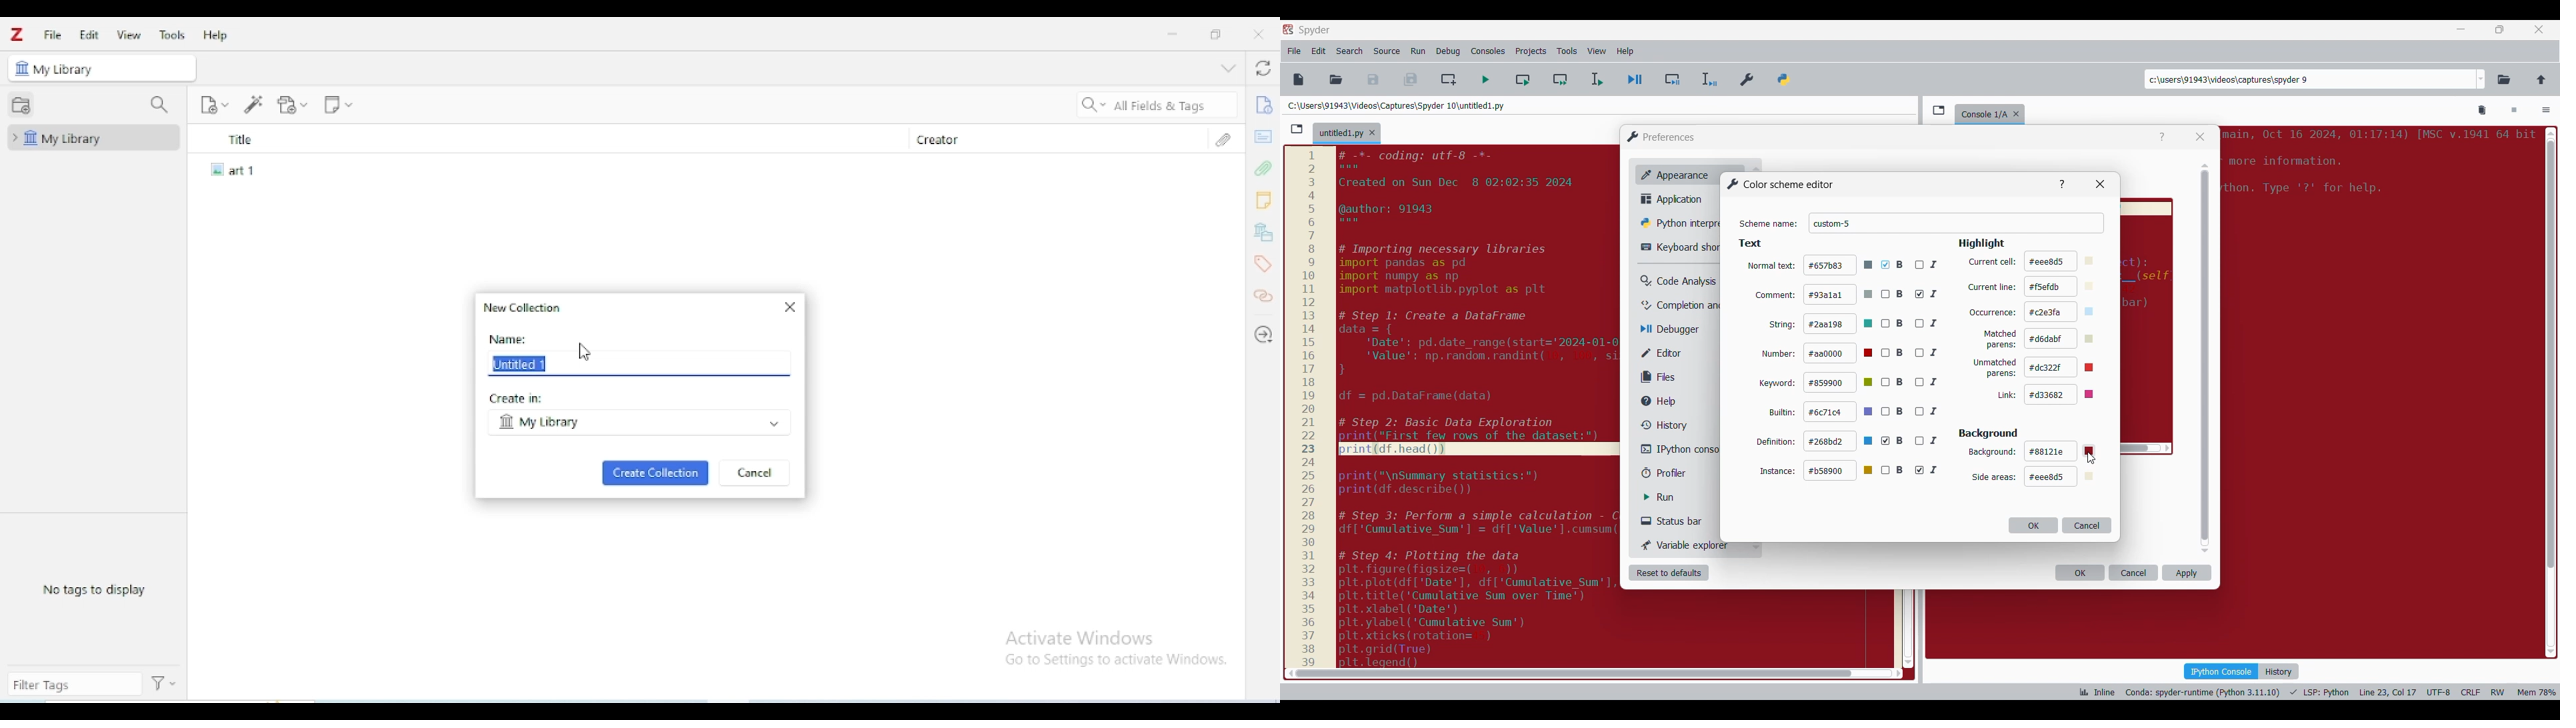 Image resolution: width=2576 pixels, height=728 pixels. What do you see at coordinates (1374, 79) in the screenshot?
I see `Save file` at bounding box center [1374, 79].